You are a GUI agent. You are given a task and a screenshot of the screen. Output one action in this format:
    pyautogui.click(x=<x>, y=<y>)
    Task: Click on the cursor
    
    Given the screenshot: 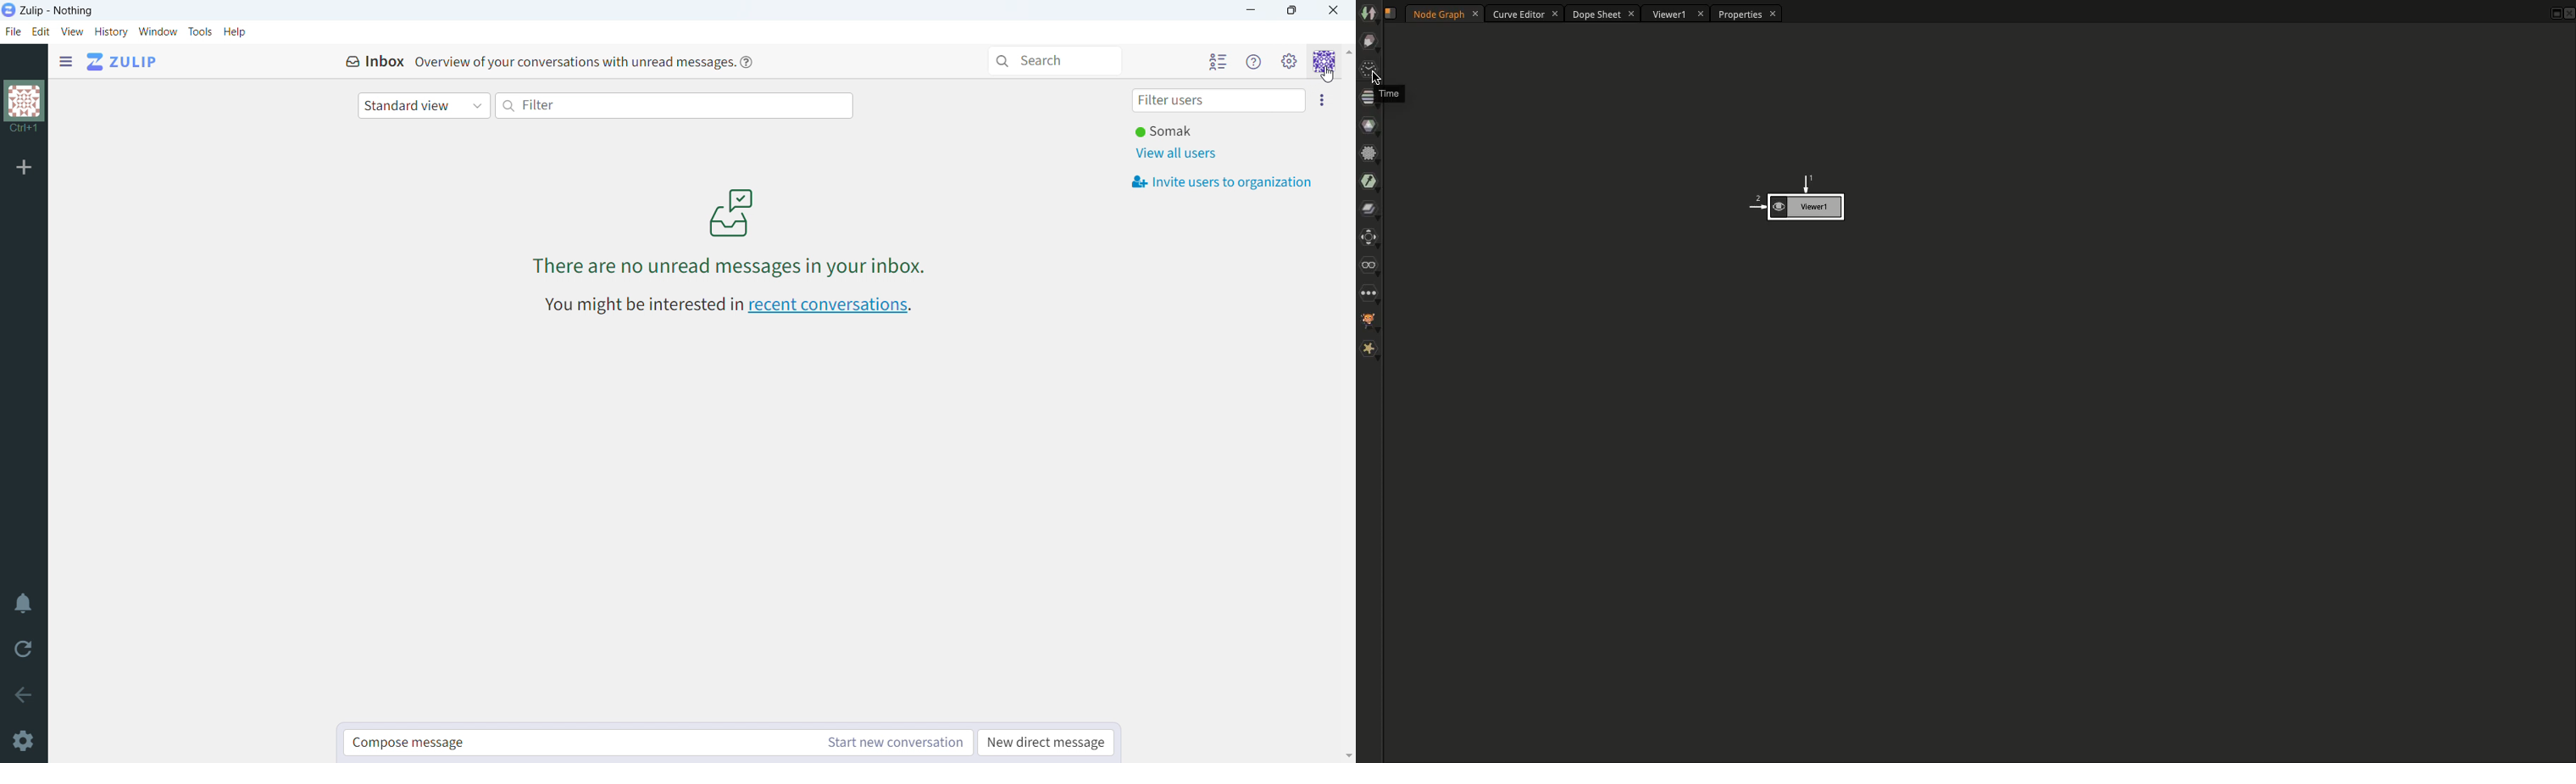 What is the action you would take?
    pyautogui.click(x=1327, y=75)
    